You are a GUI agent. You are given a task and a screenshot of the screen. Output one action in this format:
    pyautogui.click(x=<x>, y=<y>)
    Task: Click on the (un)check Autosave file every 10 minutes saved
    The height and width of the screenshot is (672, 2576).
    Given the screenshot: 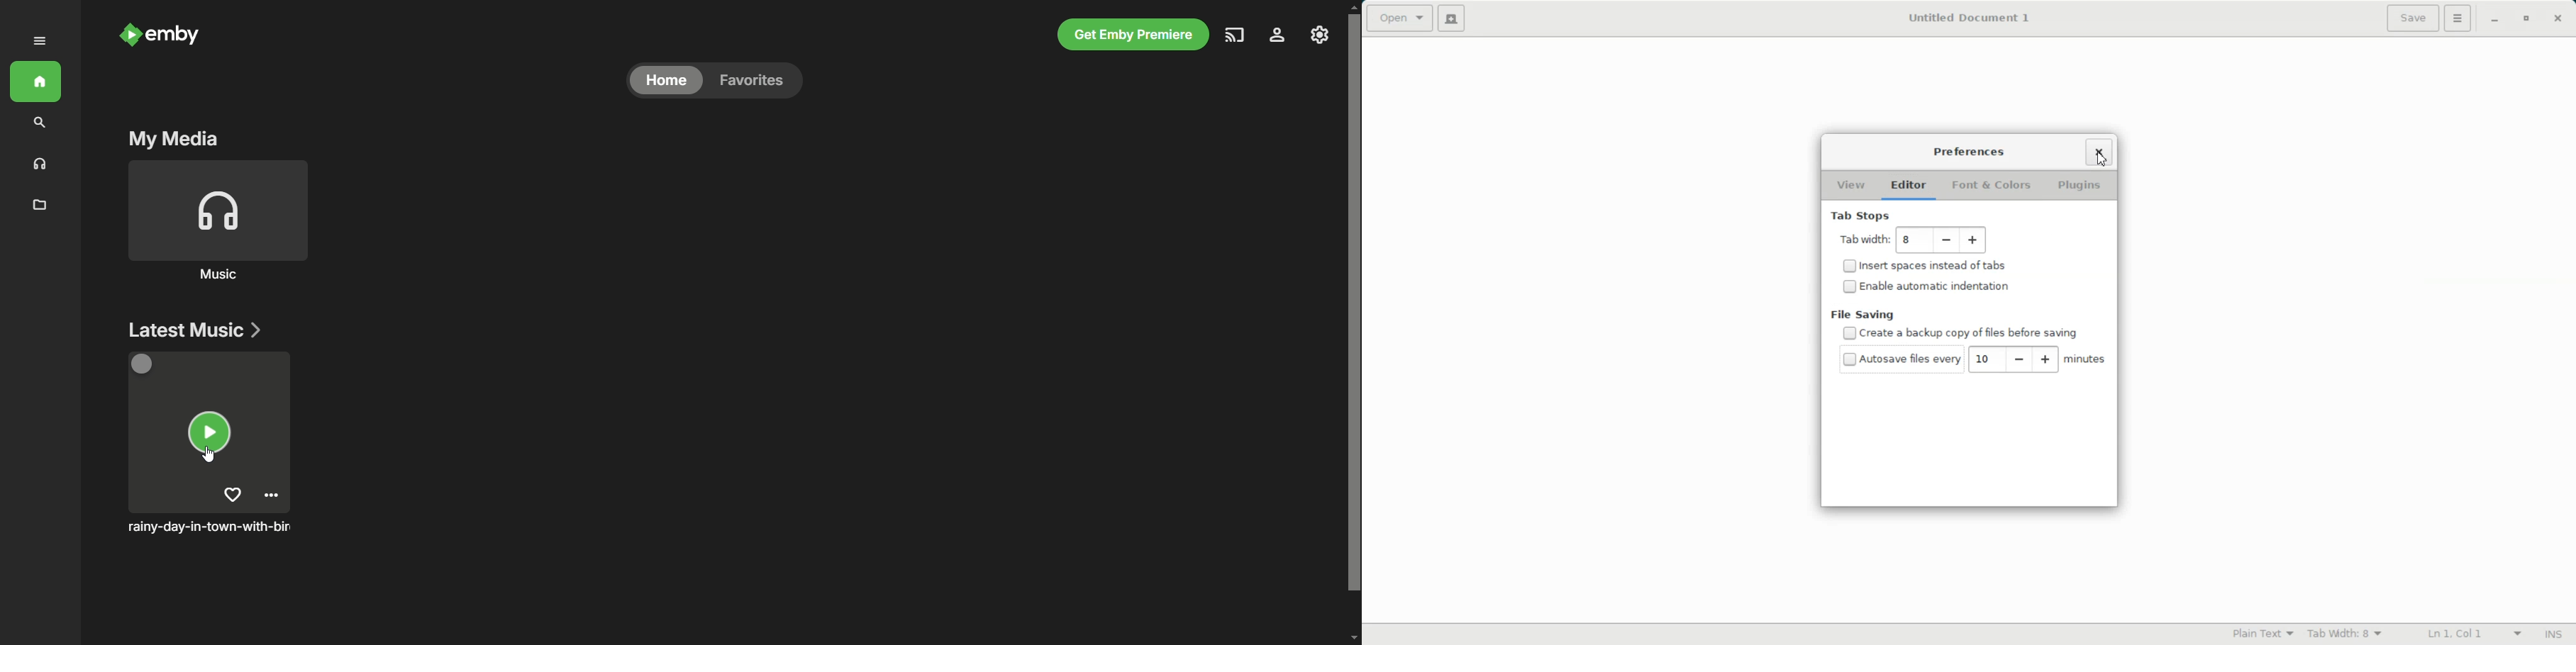 What is the action you would take?
    pyautogui.click(x=1897, y=359)
    